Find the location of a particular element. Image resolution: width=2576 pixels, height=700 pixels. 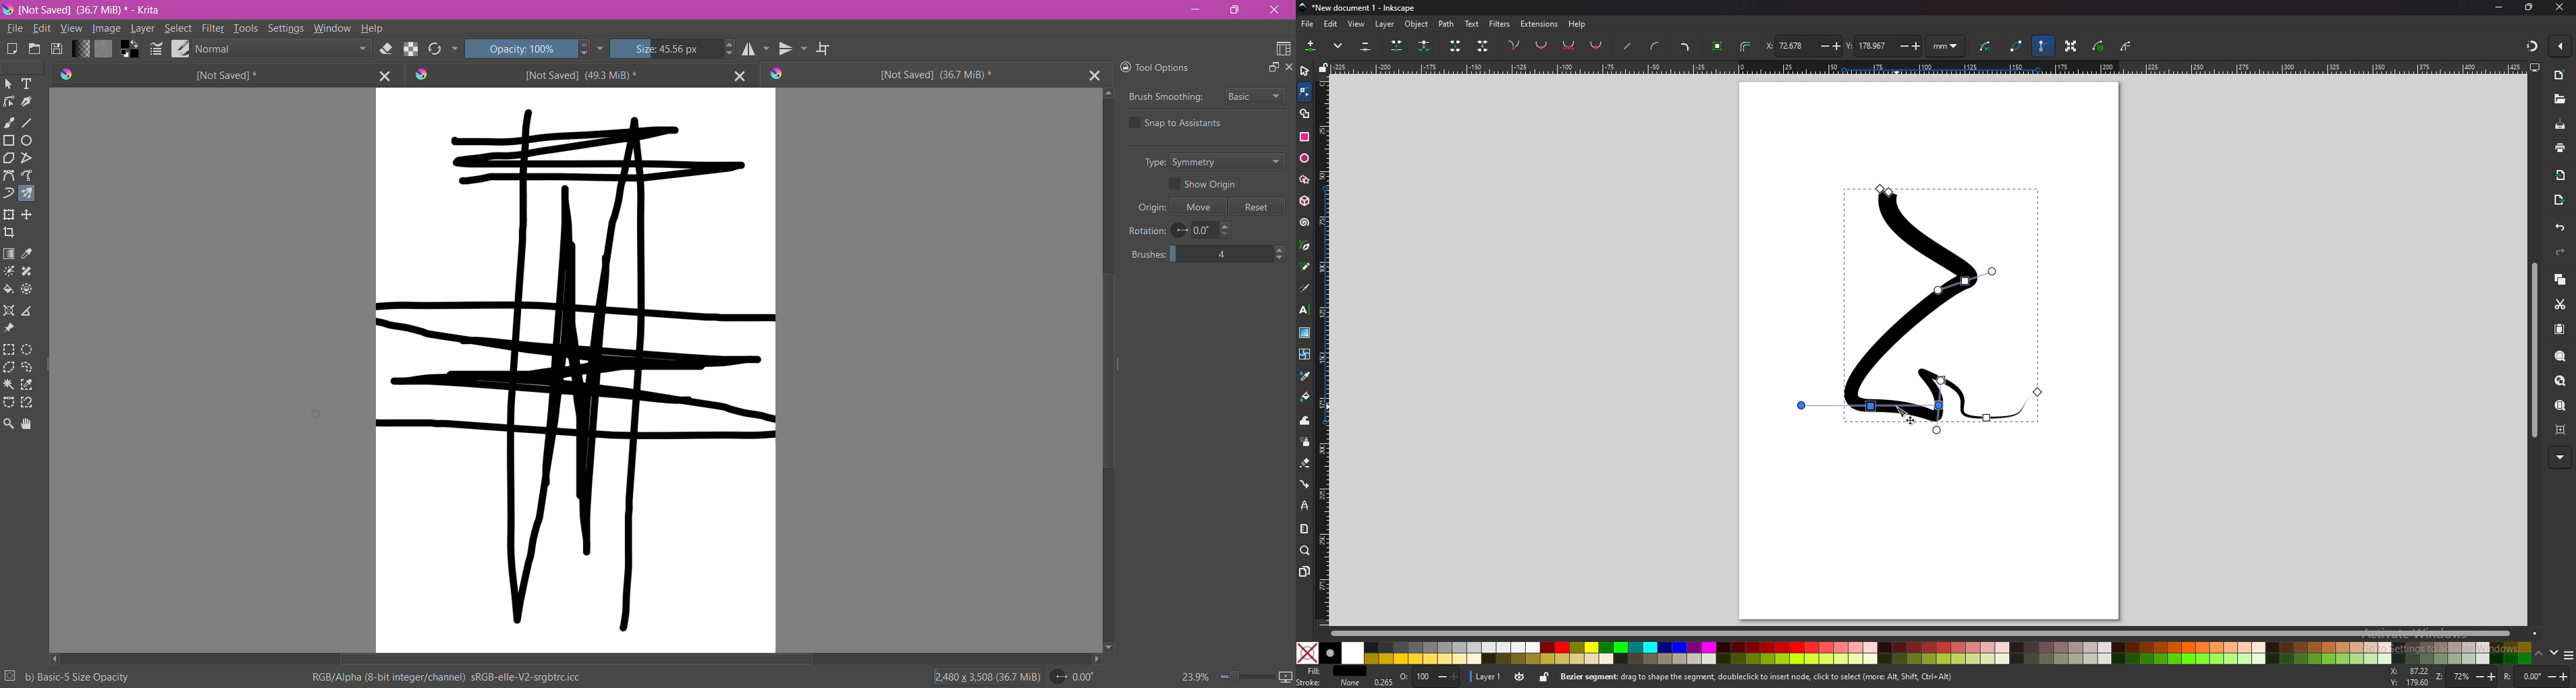

fill is located at coordinates (1332, 671).